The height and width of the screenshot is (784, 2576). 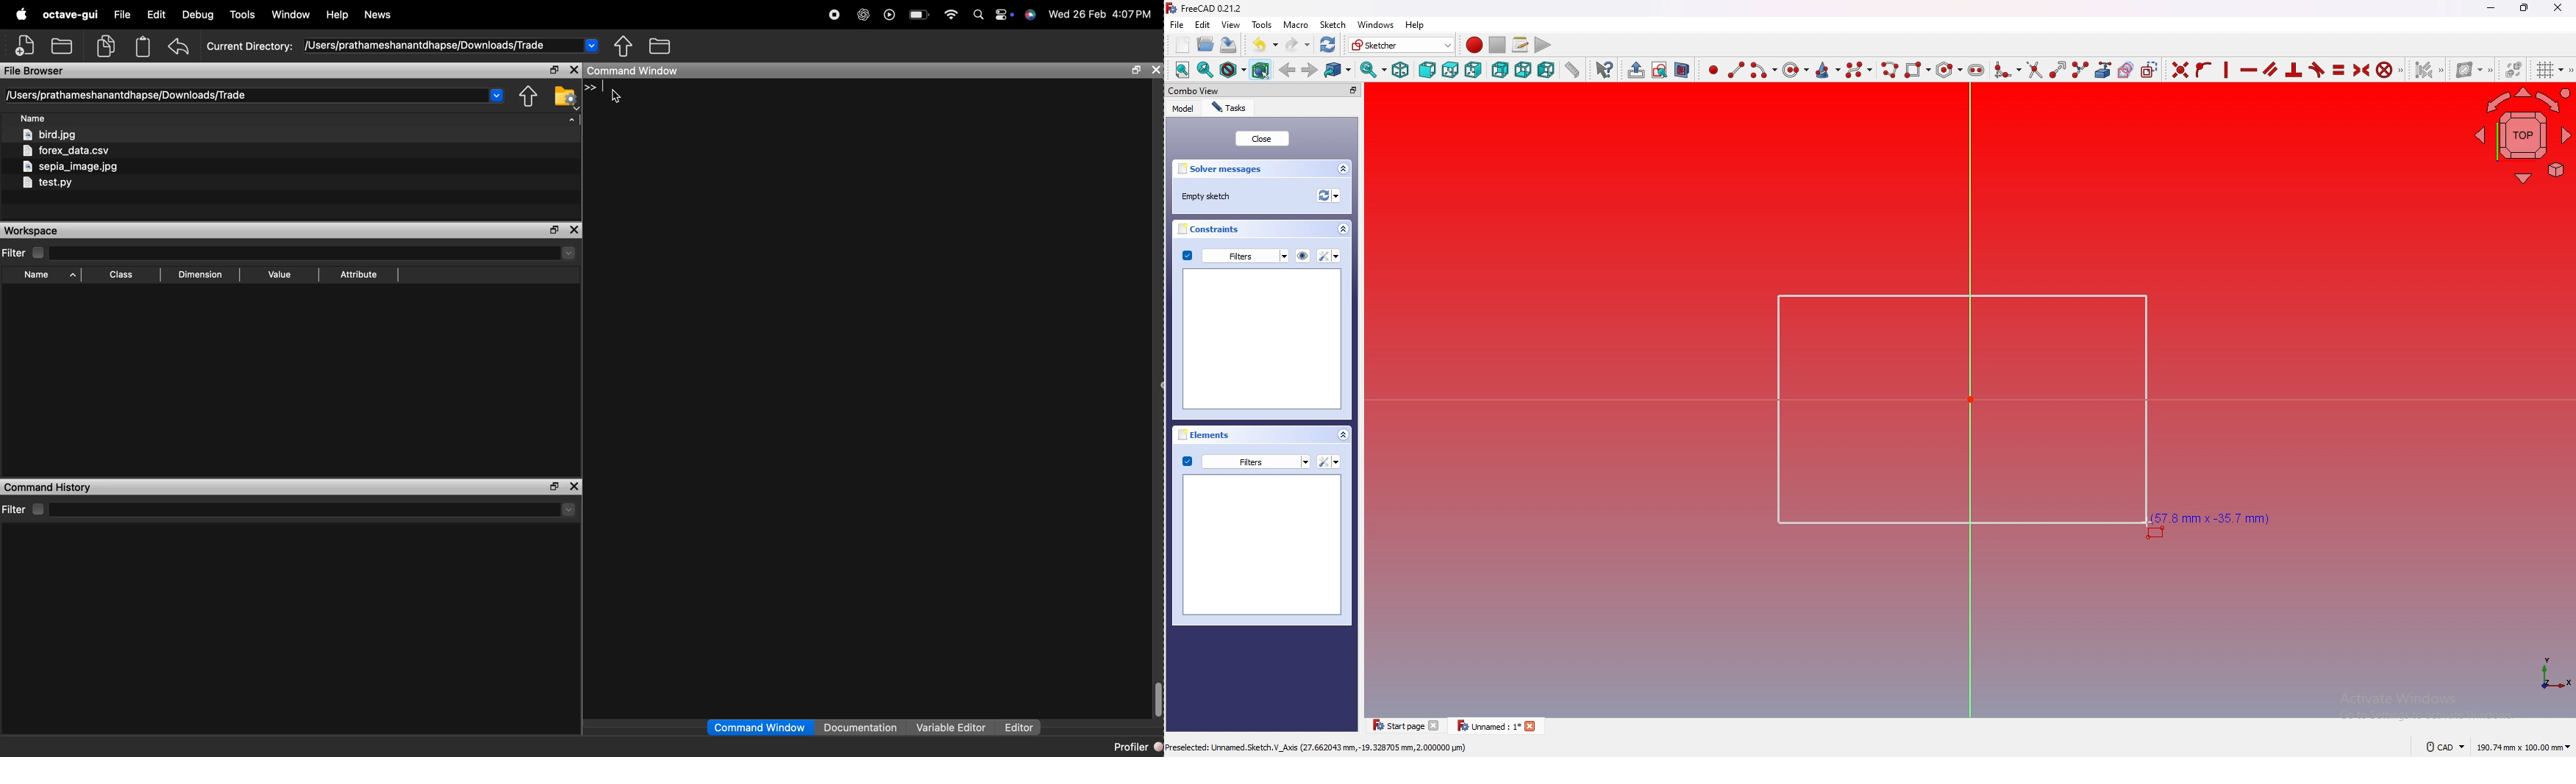 What do you see at coordinates (1499, 70) in the screenshot?
I see `rear` at bounding box center [1499, 70].